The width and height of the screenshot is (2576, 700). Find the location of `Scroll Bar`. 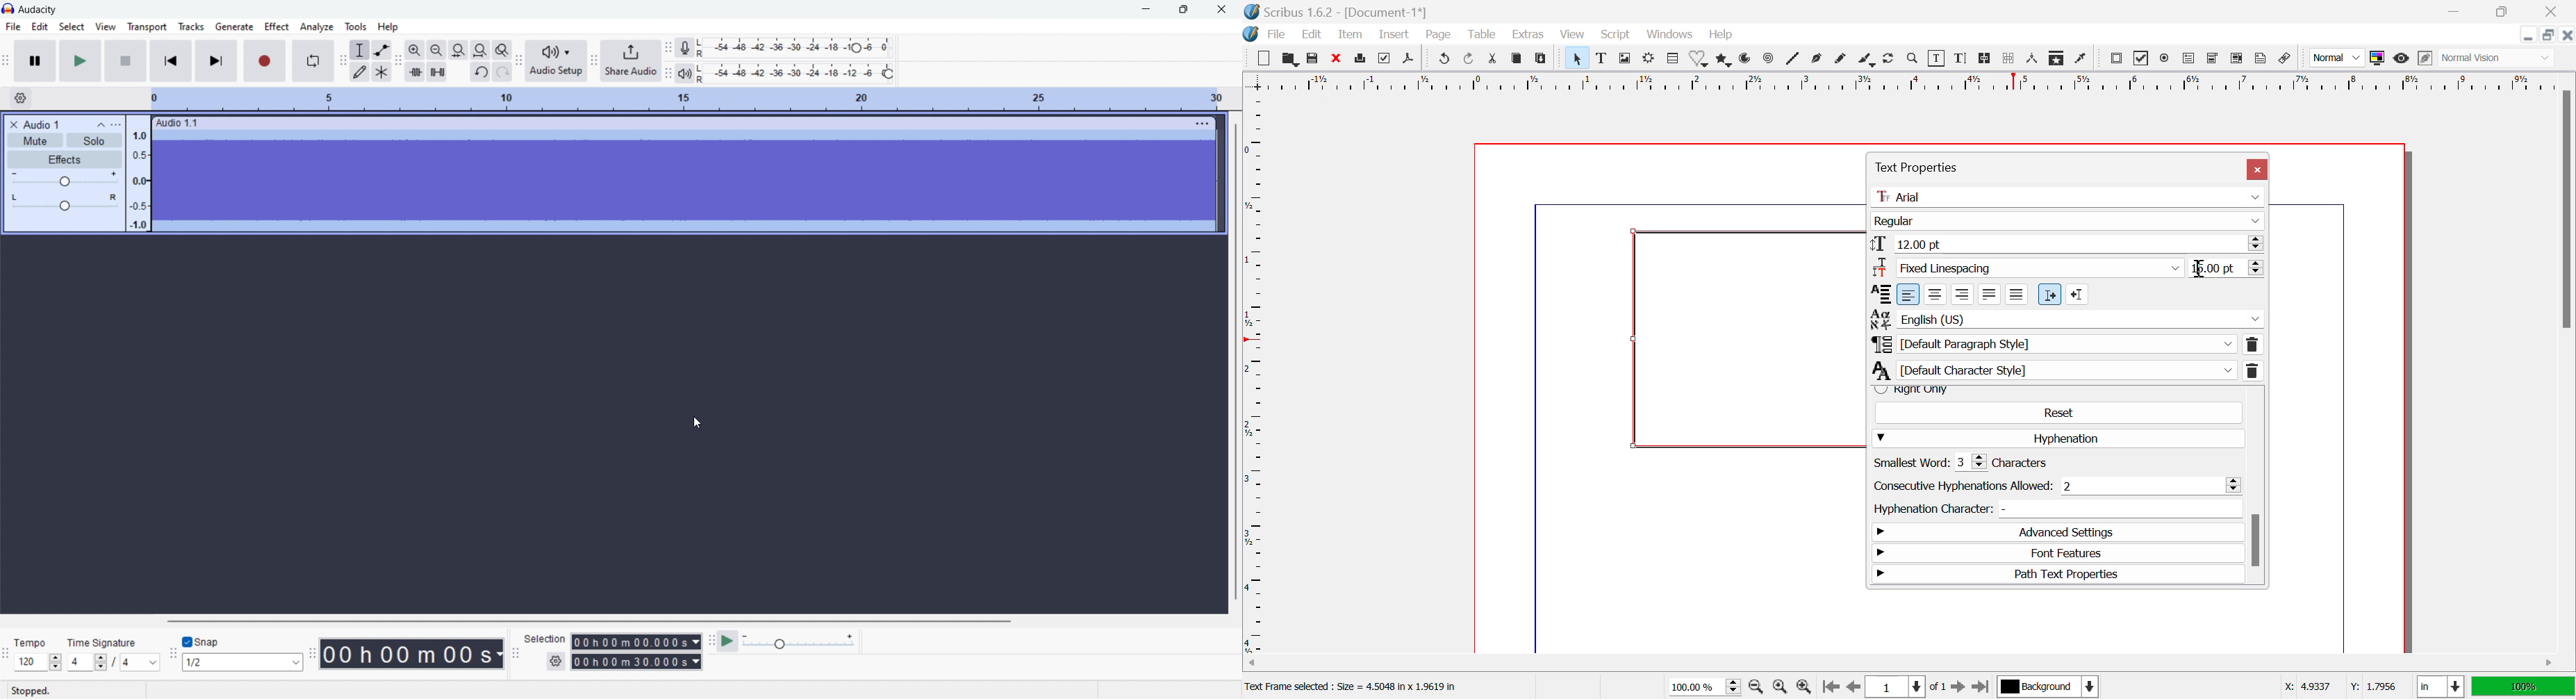

Scroll Bar is located at coordinates (2256, 487).